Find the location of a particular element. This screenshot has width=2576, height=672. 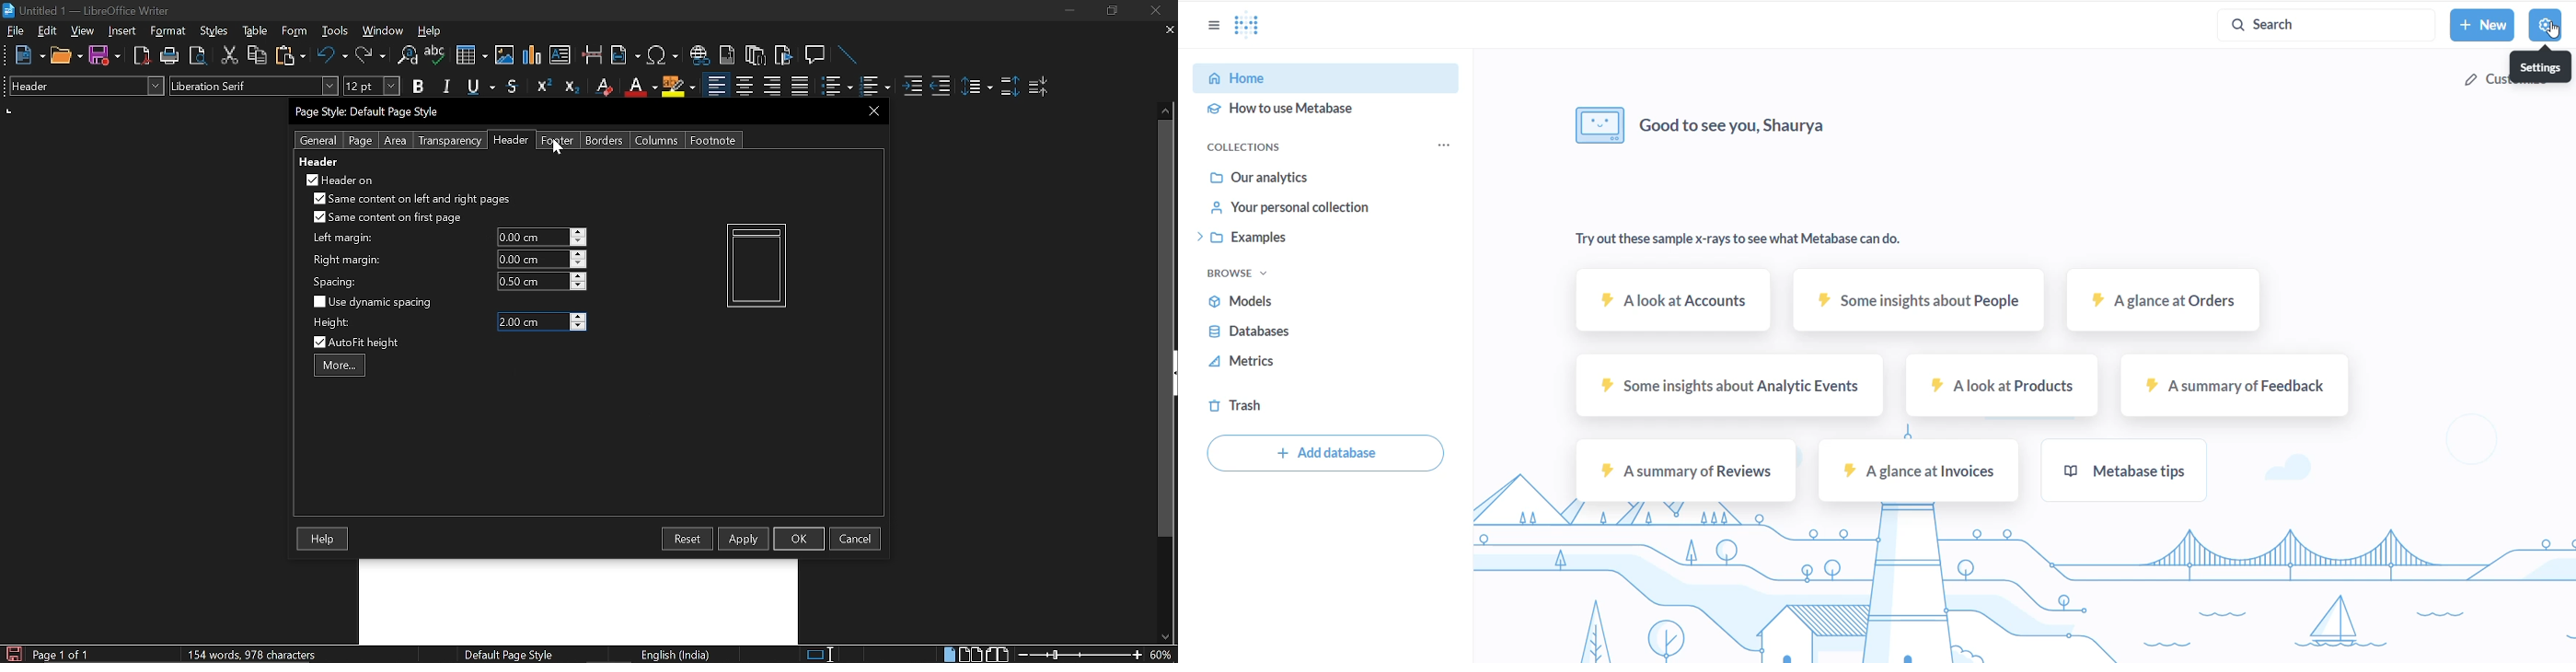

Undo is located at coordinates (333, 55).